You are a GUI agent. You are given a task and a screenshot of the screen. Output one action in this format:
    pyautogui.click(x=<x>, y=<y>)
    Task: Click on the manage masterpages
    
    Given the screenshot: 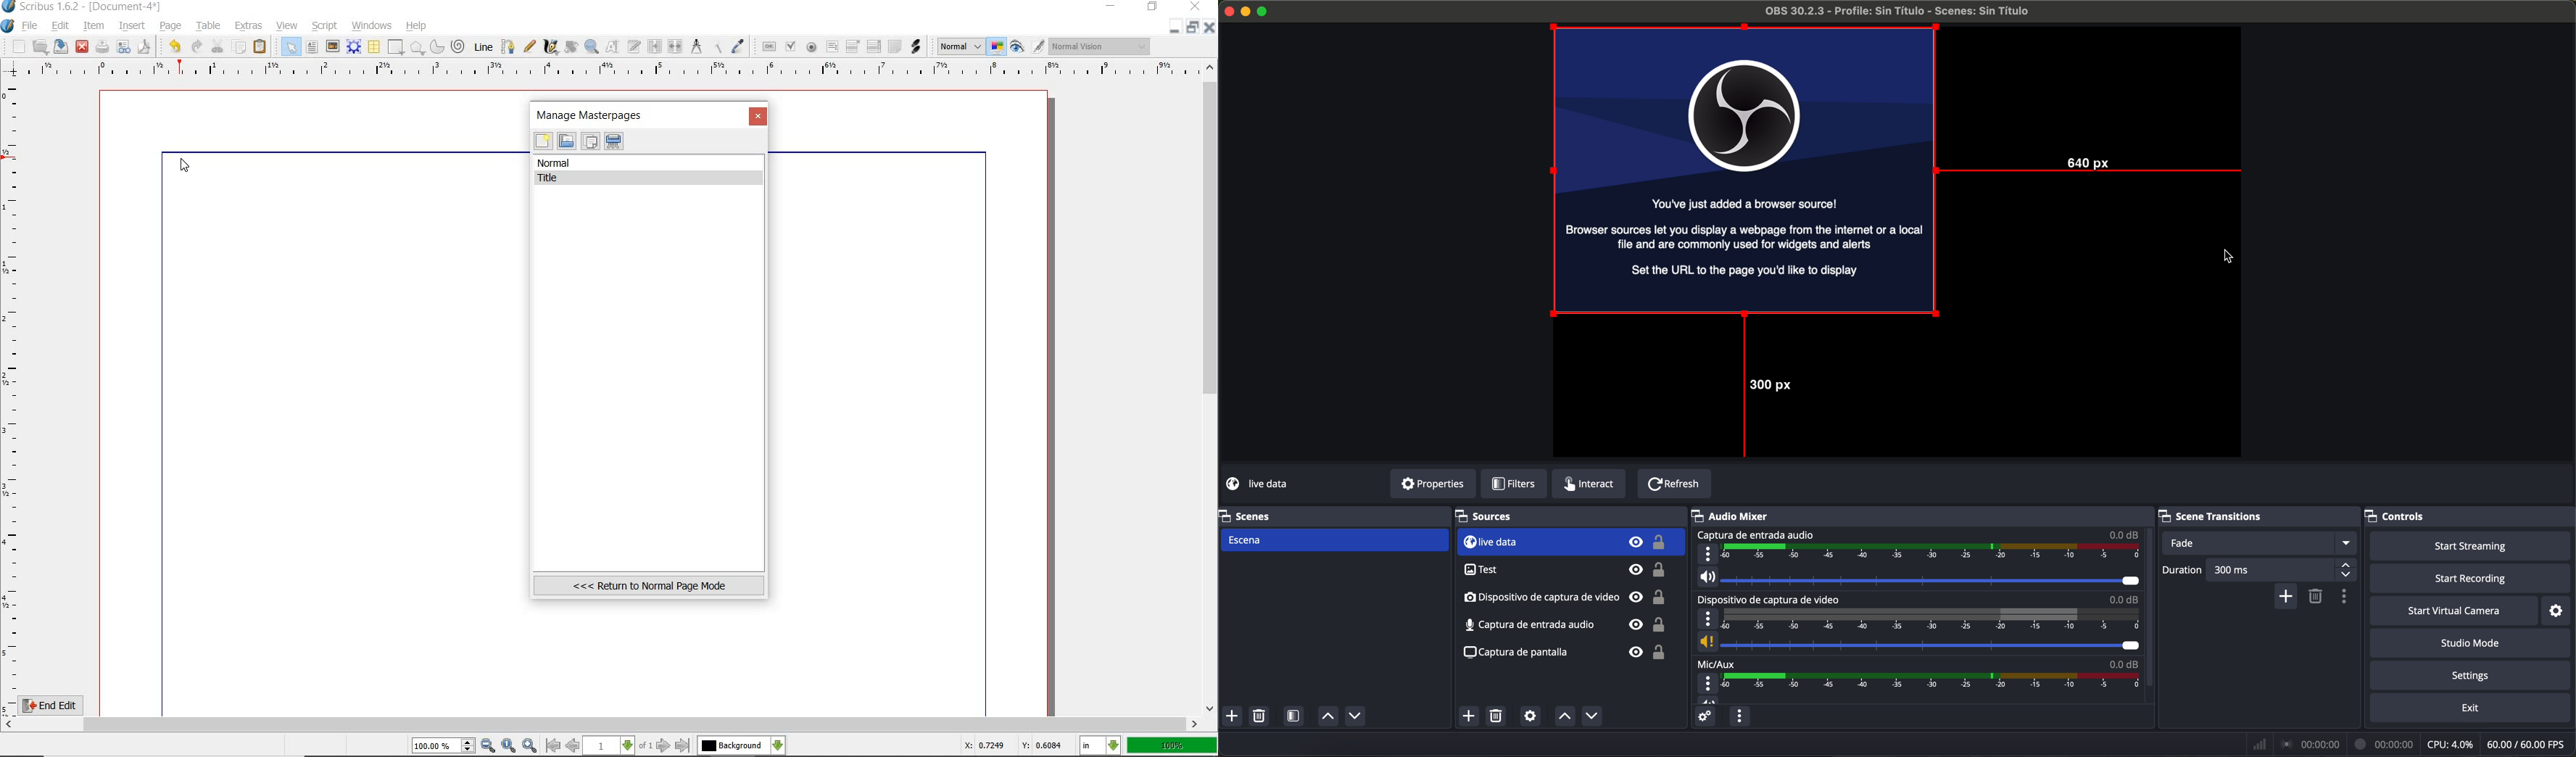 What is the action you would take?
    pyautogui.click(x=594, y=115)
    